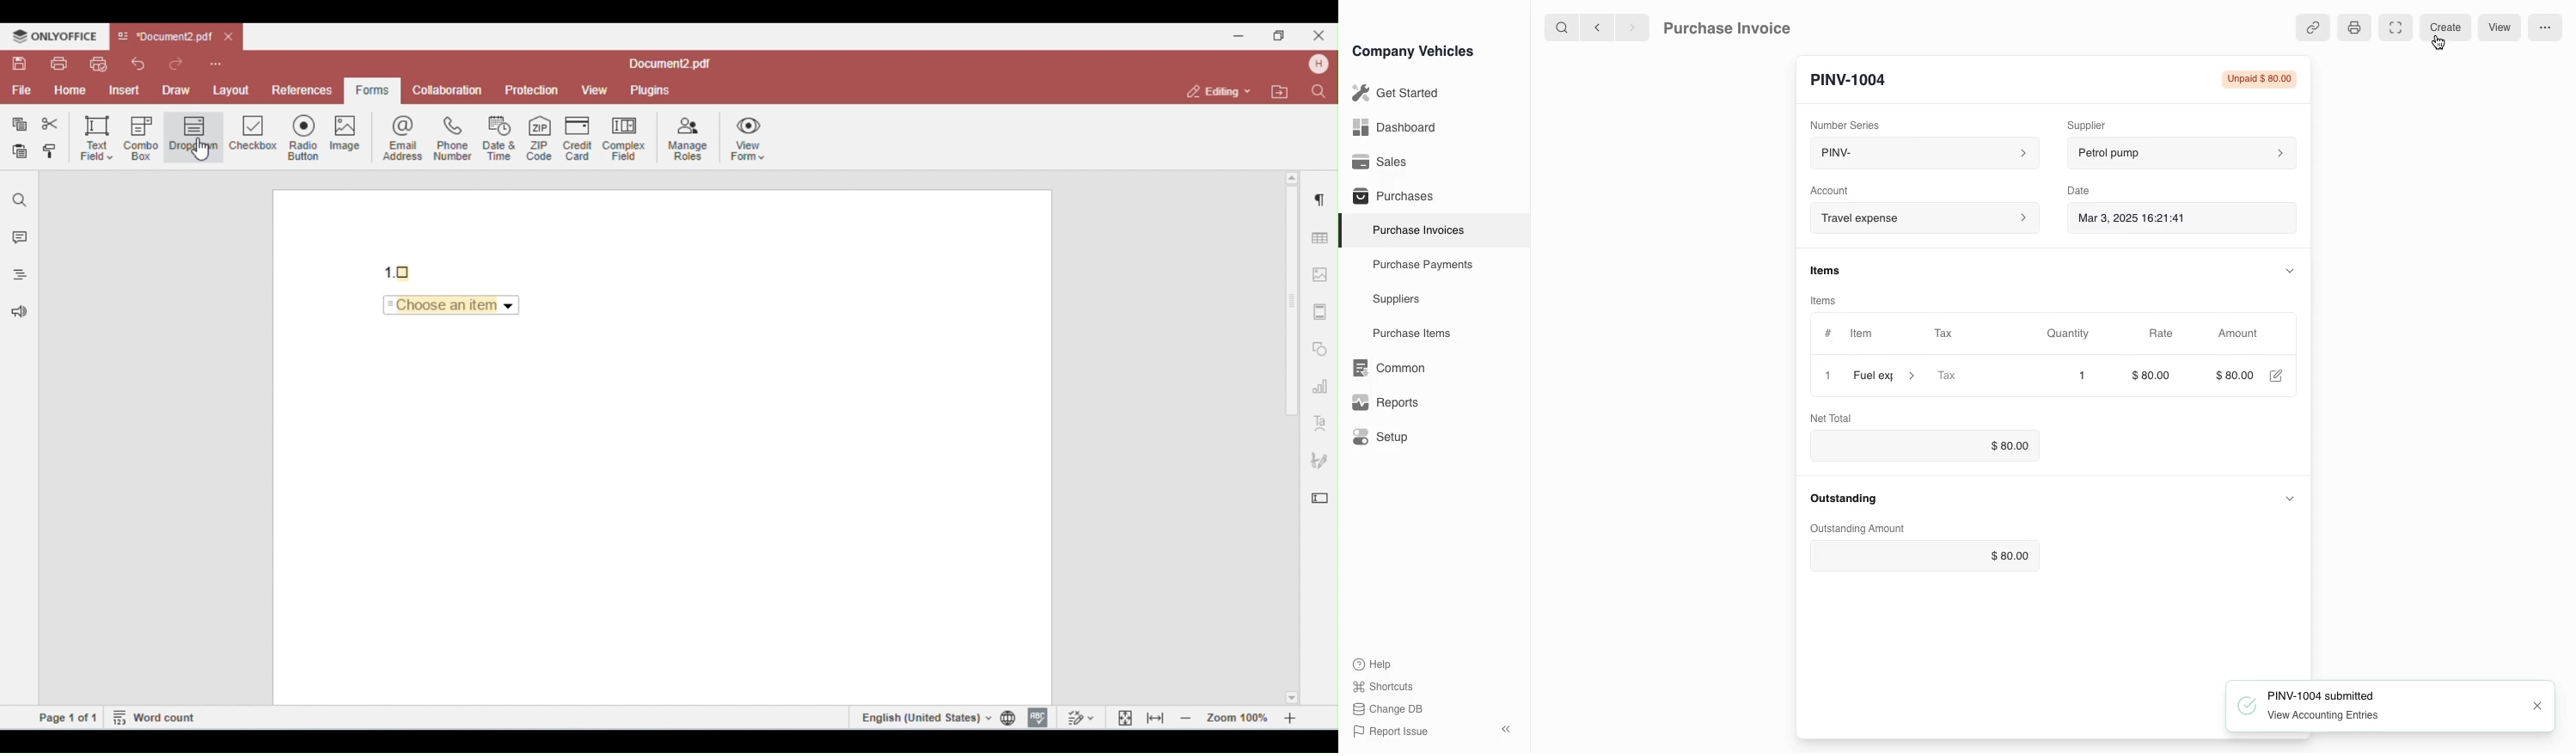 This screenshot has height=756, width=2576. Describe the element at coordinates (1415, 230) in the screenshot. I see `Purchase Invoices` at that location.